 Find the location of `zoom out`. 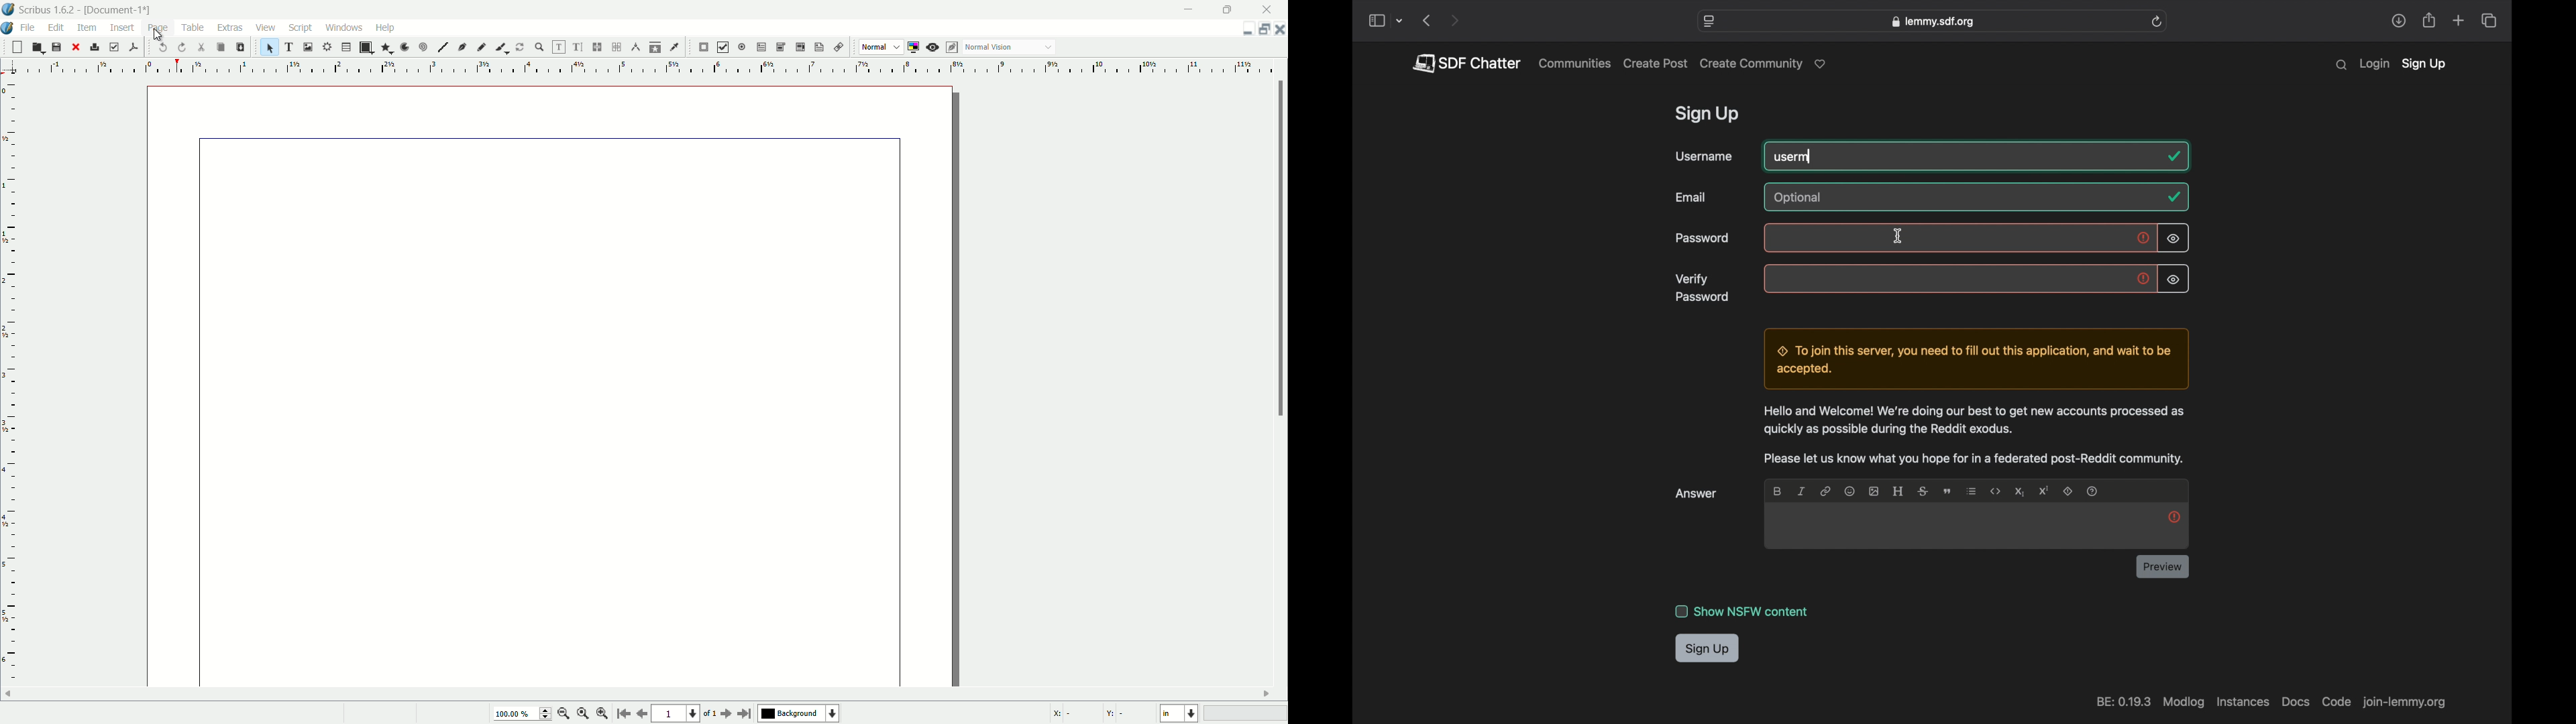

zoom out is located at coordinates (564, 713).